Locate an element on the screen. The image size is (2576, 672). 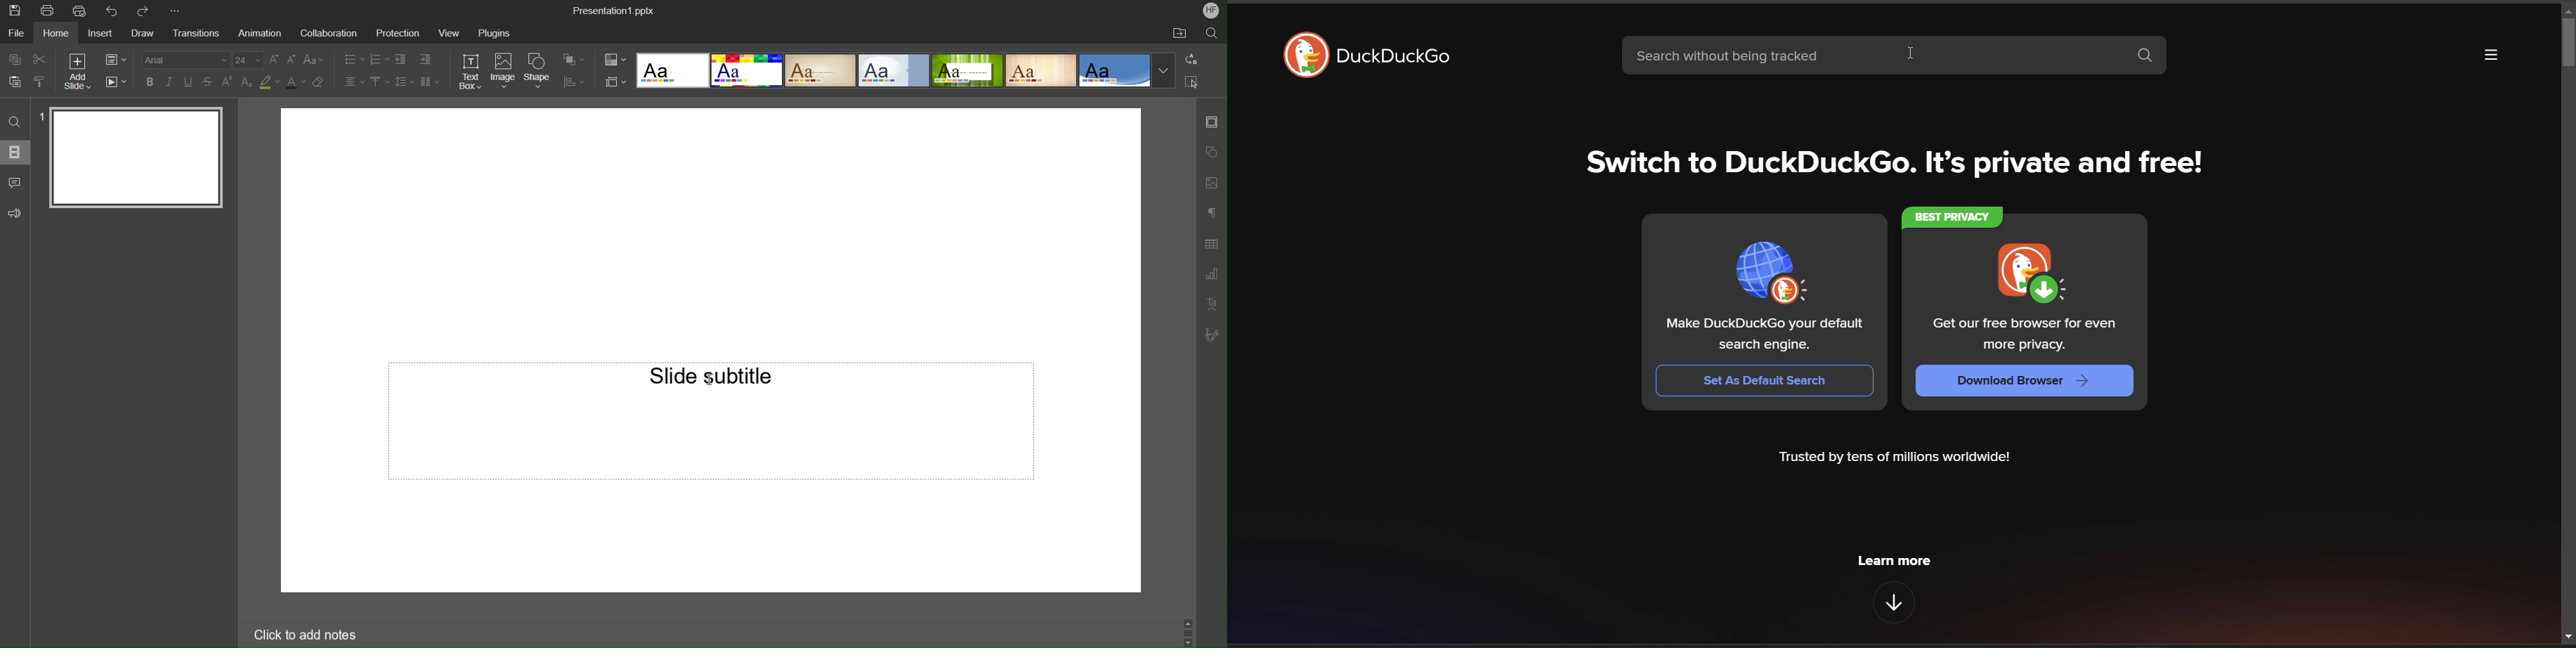
Text Color is located at coordinates (296, 83).